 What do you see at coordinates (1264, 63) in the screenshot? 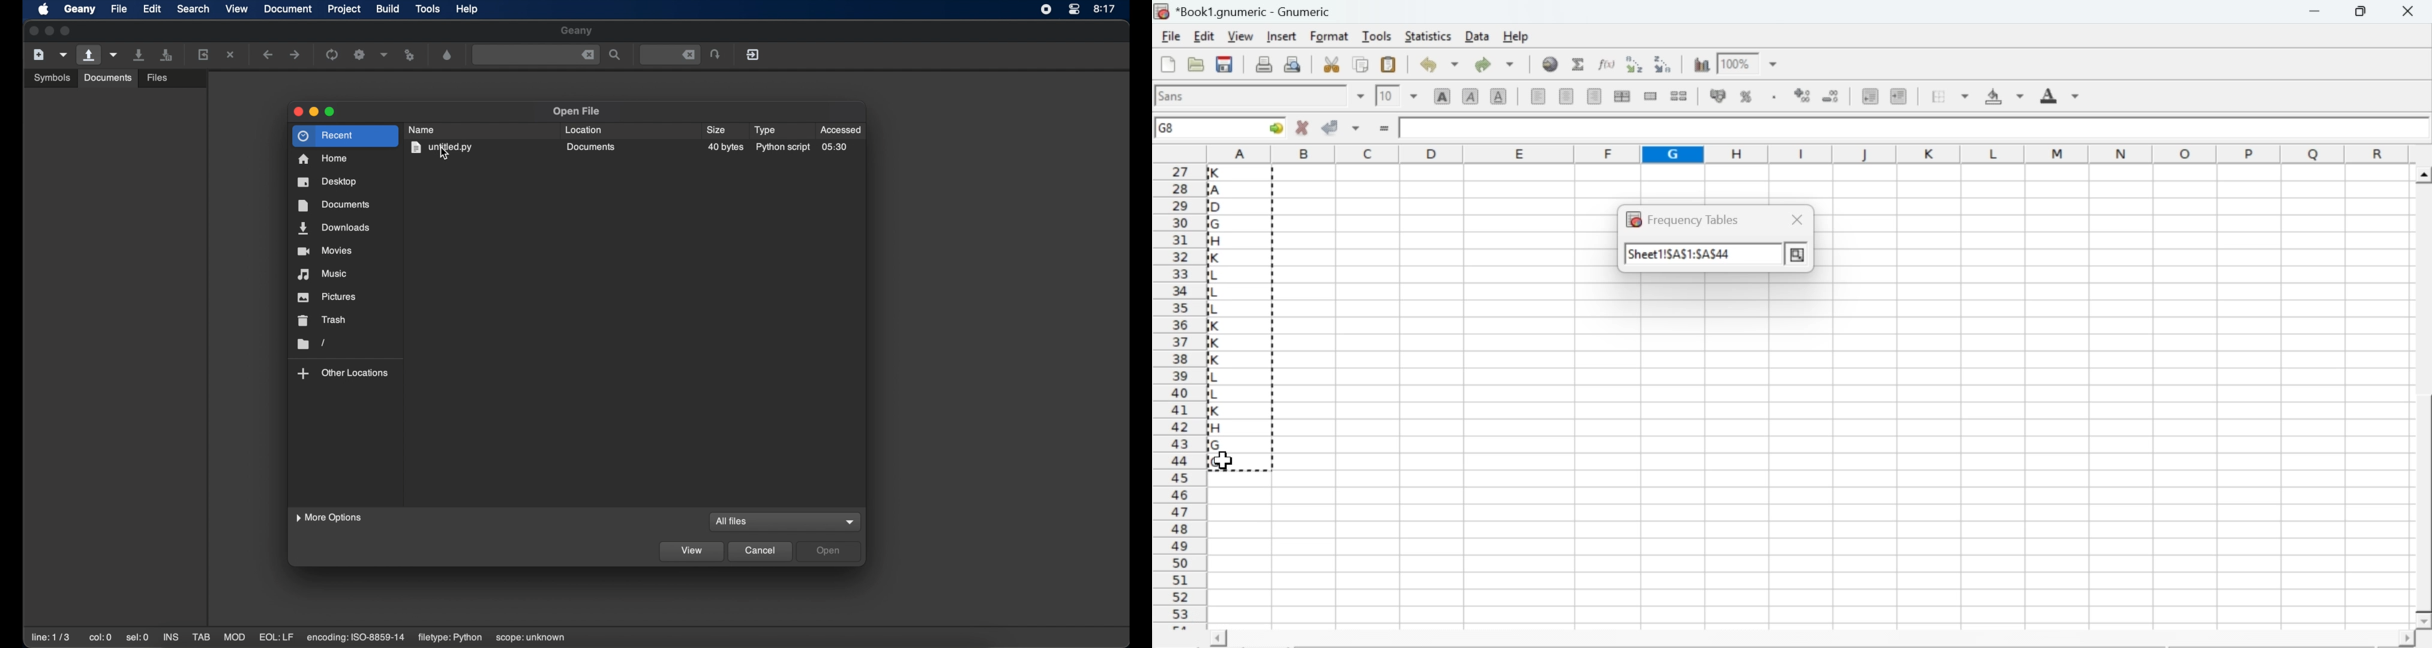
I see `print` at bounding box center [1264, 63].